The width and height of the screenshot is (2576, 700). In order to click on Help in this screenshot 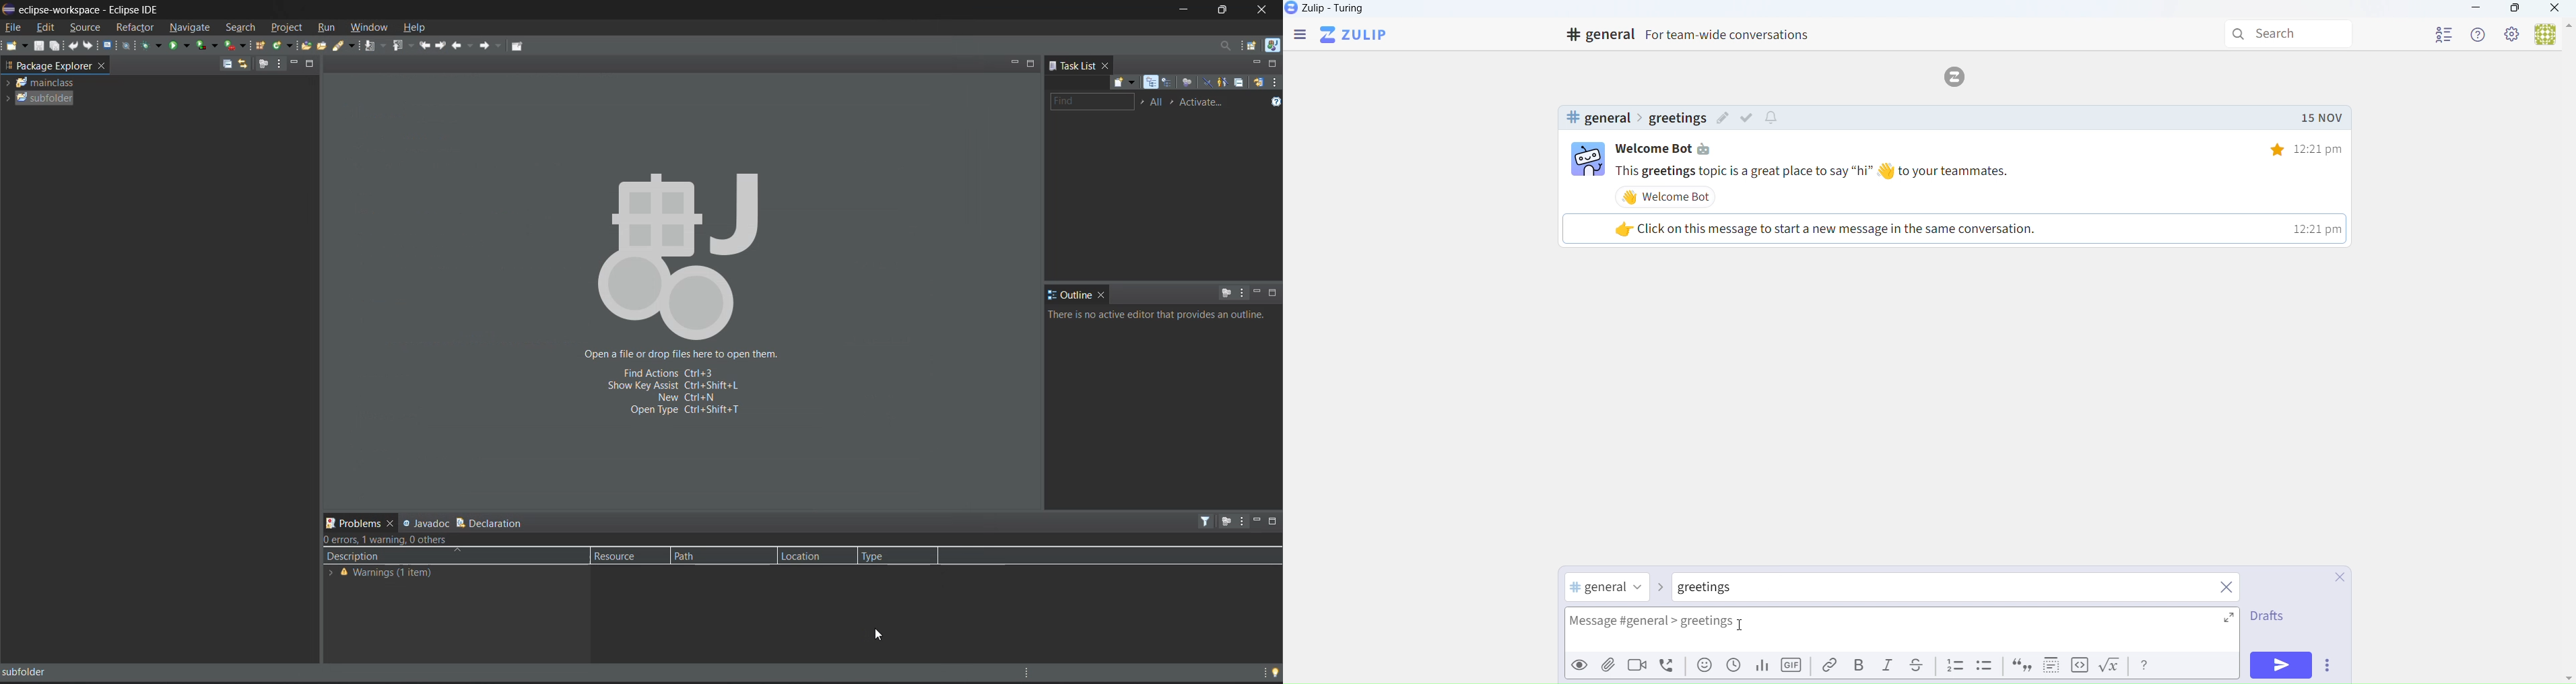, I will do `click(2146, 665)`.